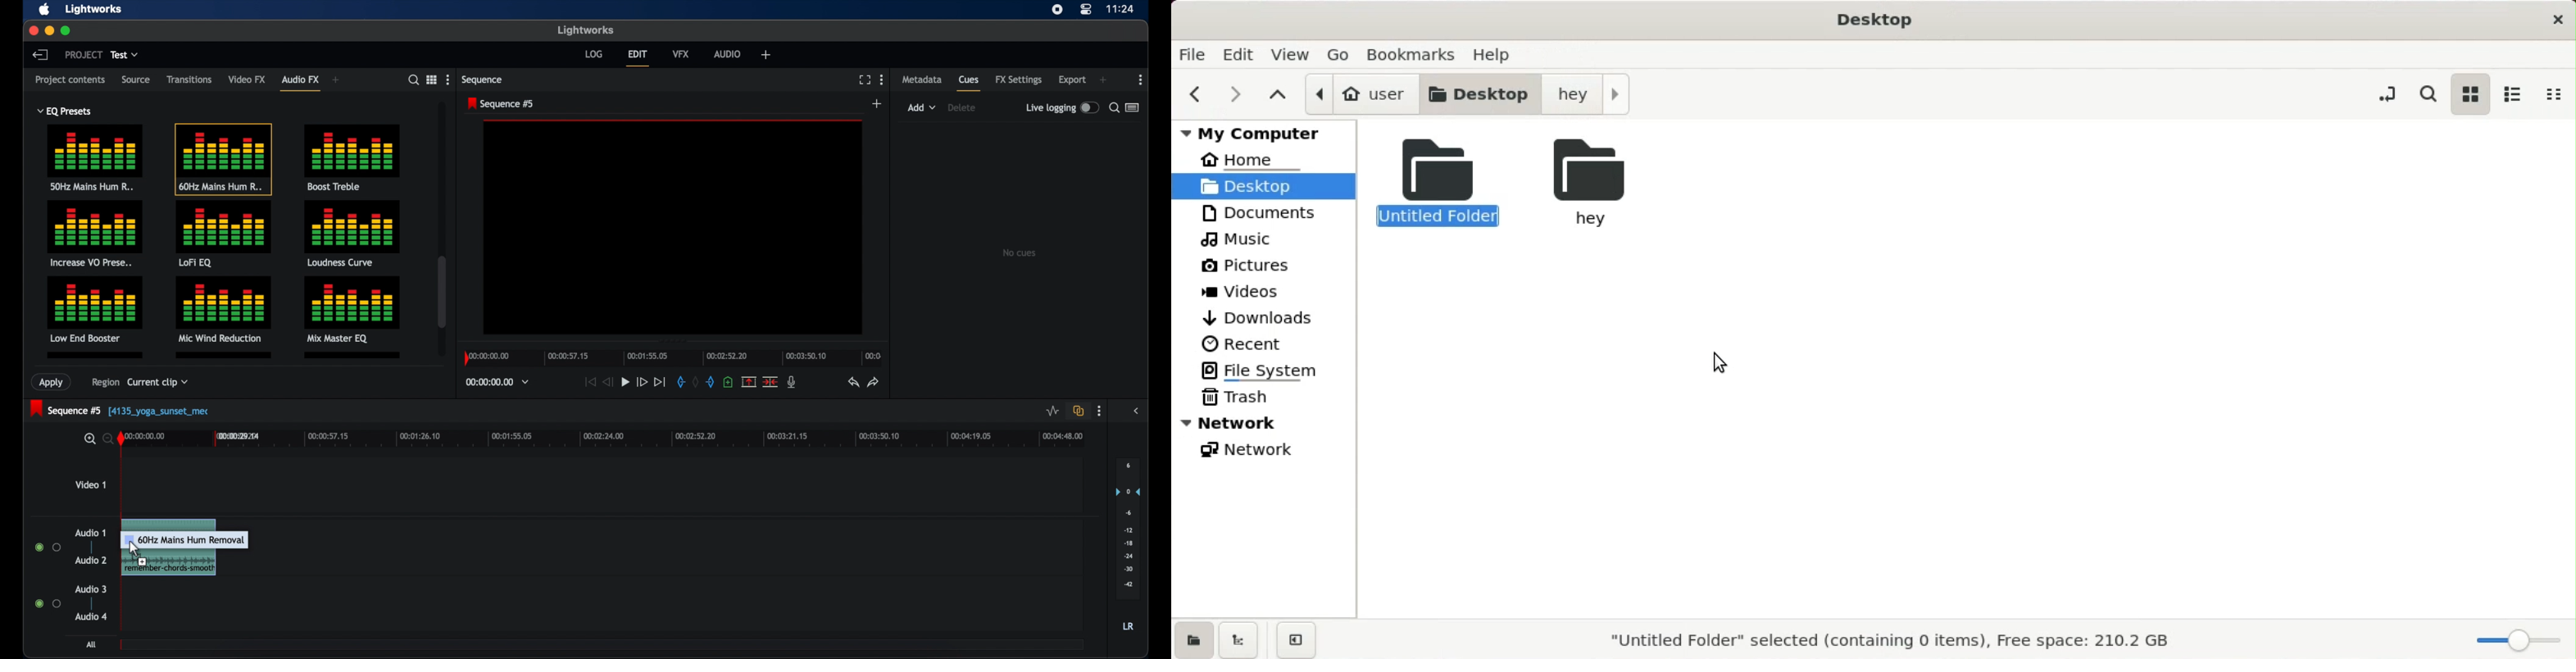 This screenshot has width=2576, height=672. I want to click on cut, so click(770, 382).